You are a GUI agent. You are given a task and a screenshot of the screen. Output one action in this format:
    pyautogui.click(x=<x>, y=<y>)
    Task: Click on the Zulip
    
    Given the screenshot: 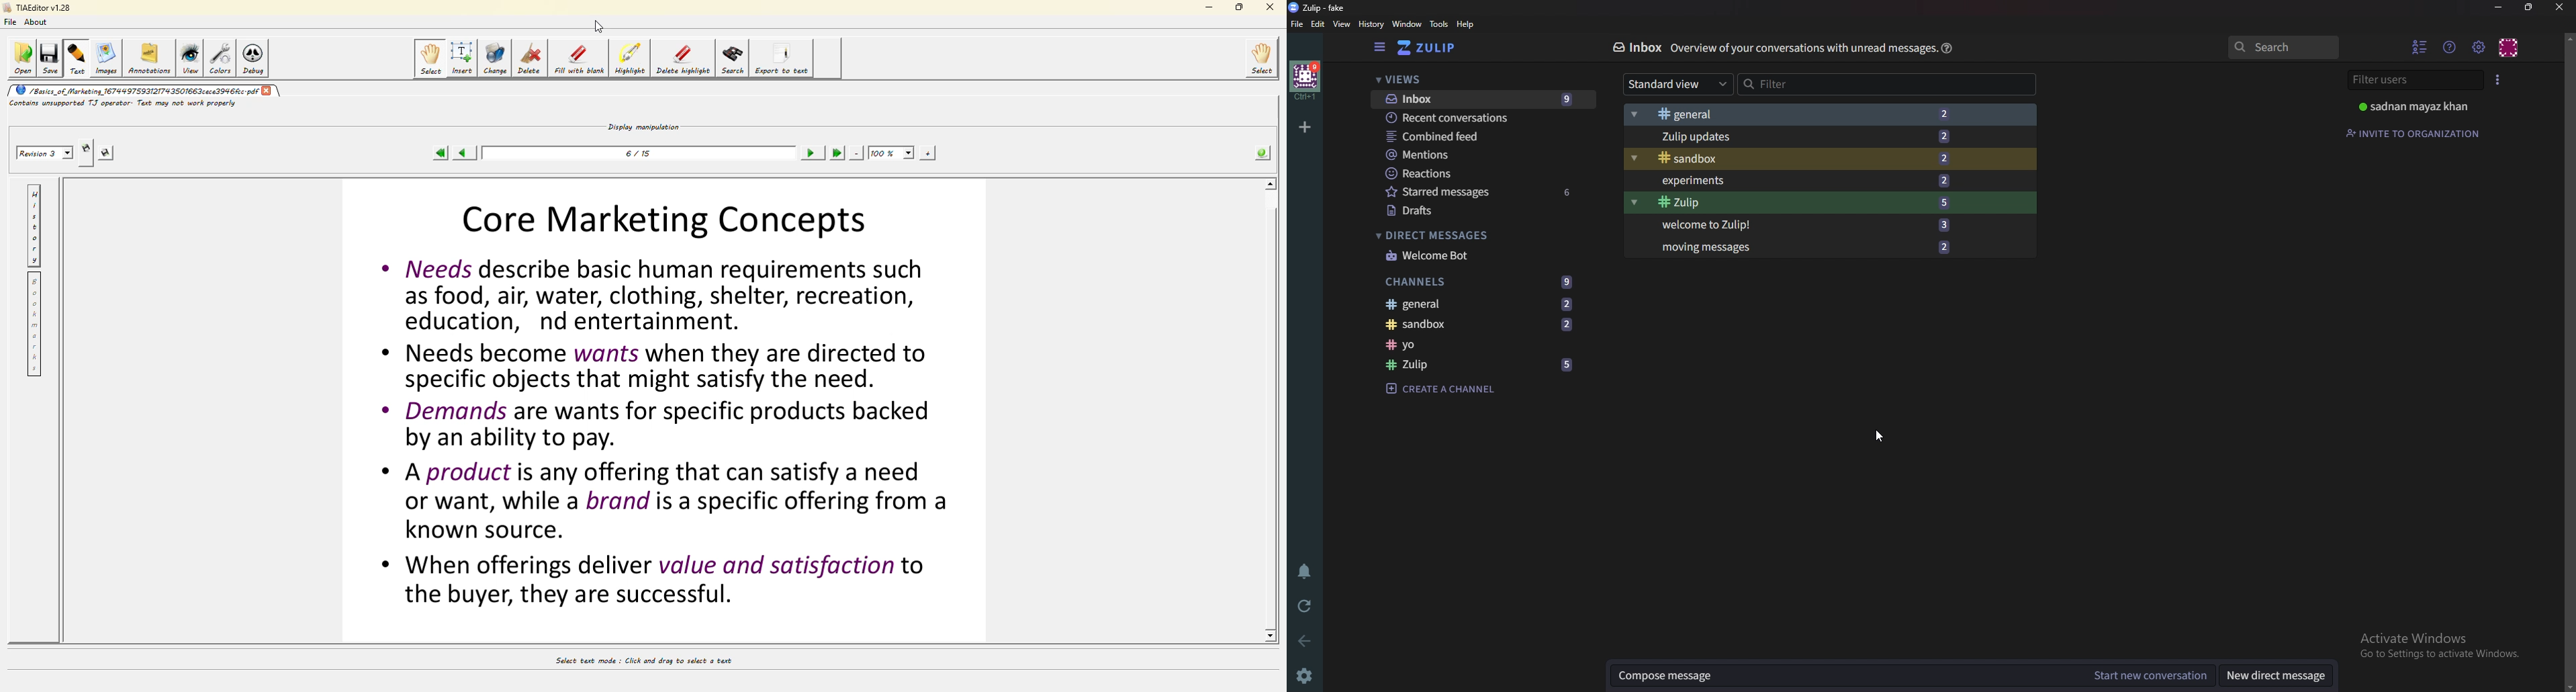 What is the action you would take?
    pyautogui.click(x=1812, y=203)
    